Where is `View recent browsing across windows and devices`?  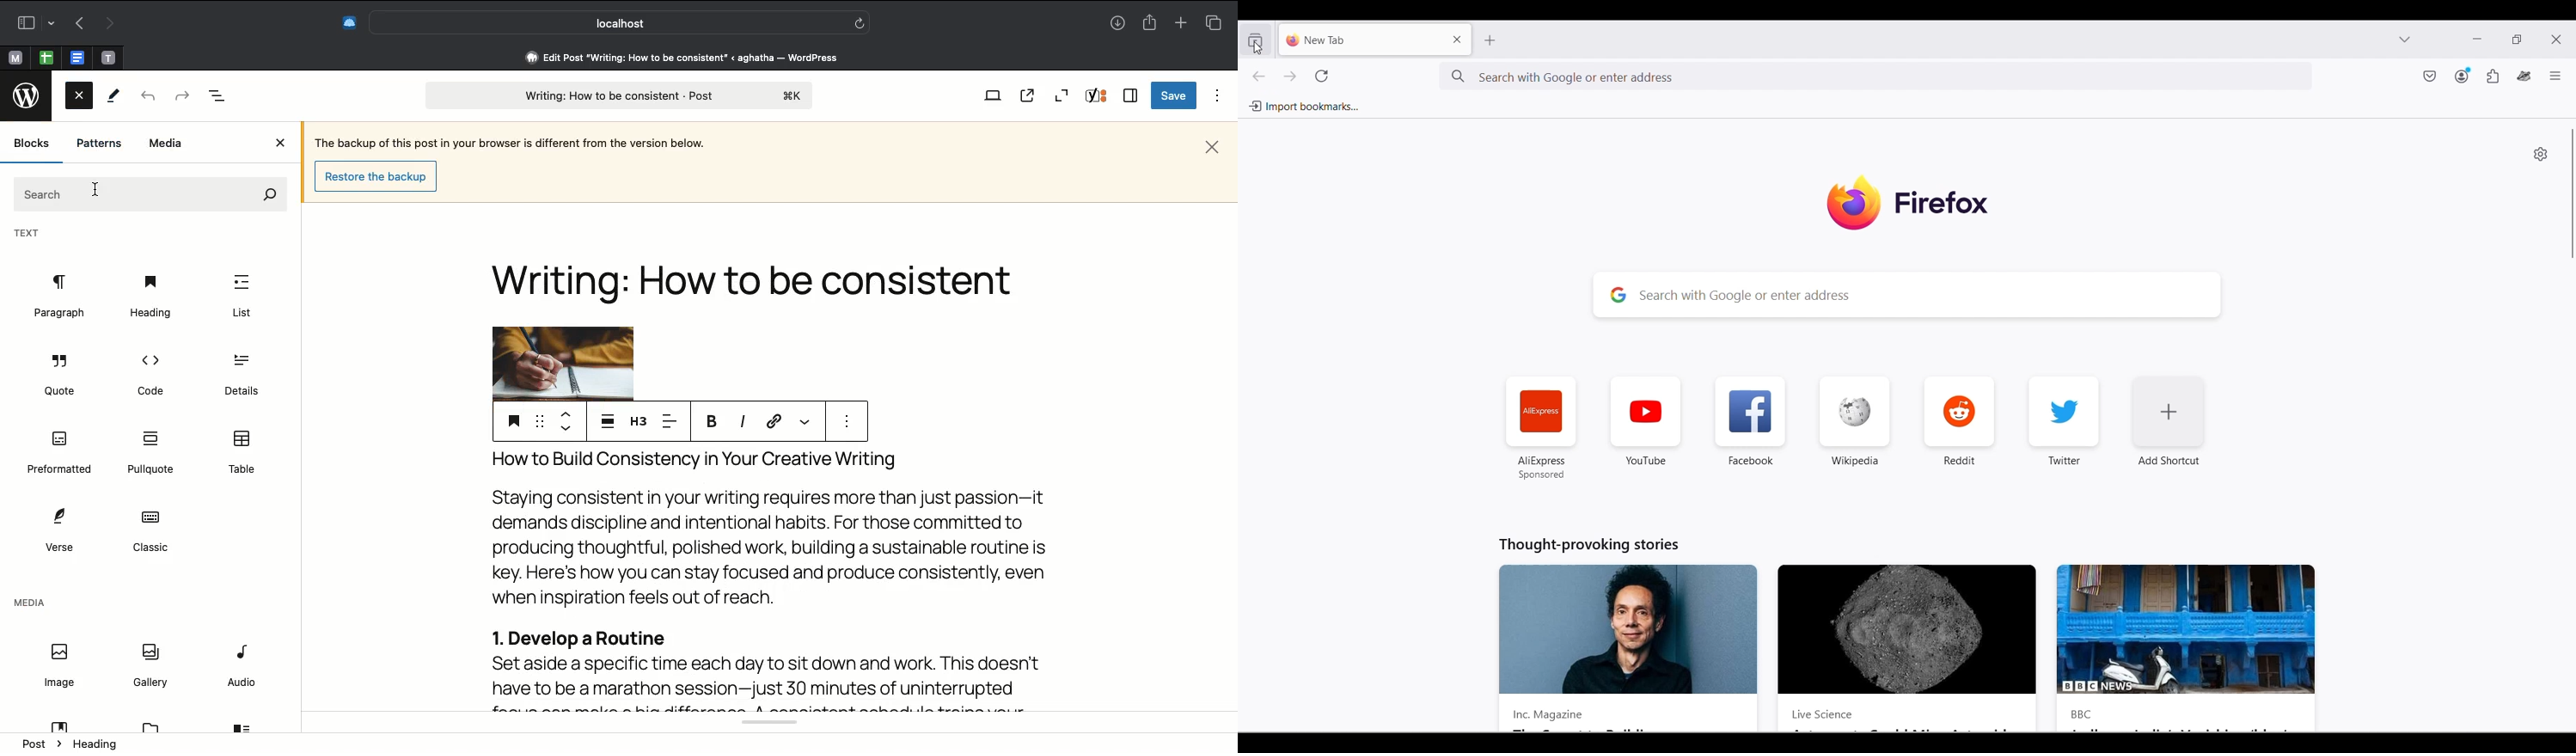 View recent browsing across windows and devices is located at coordinates (1254, 40).